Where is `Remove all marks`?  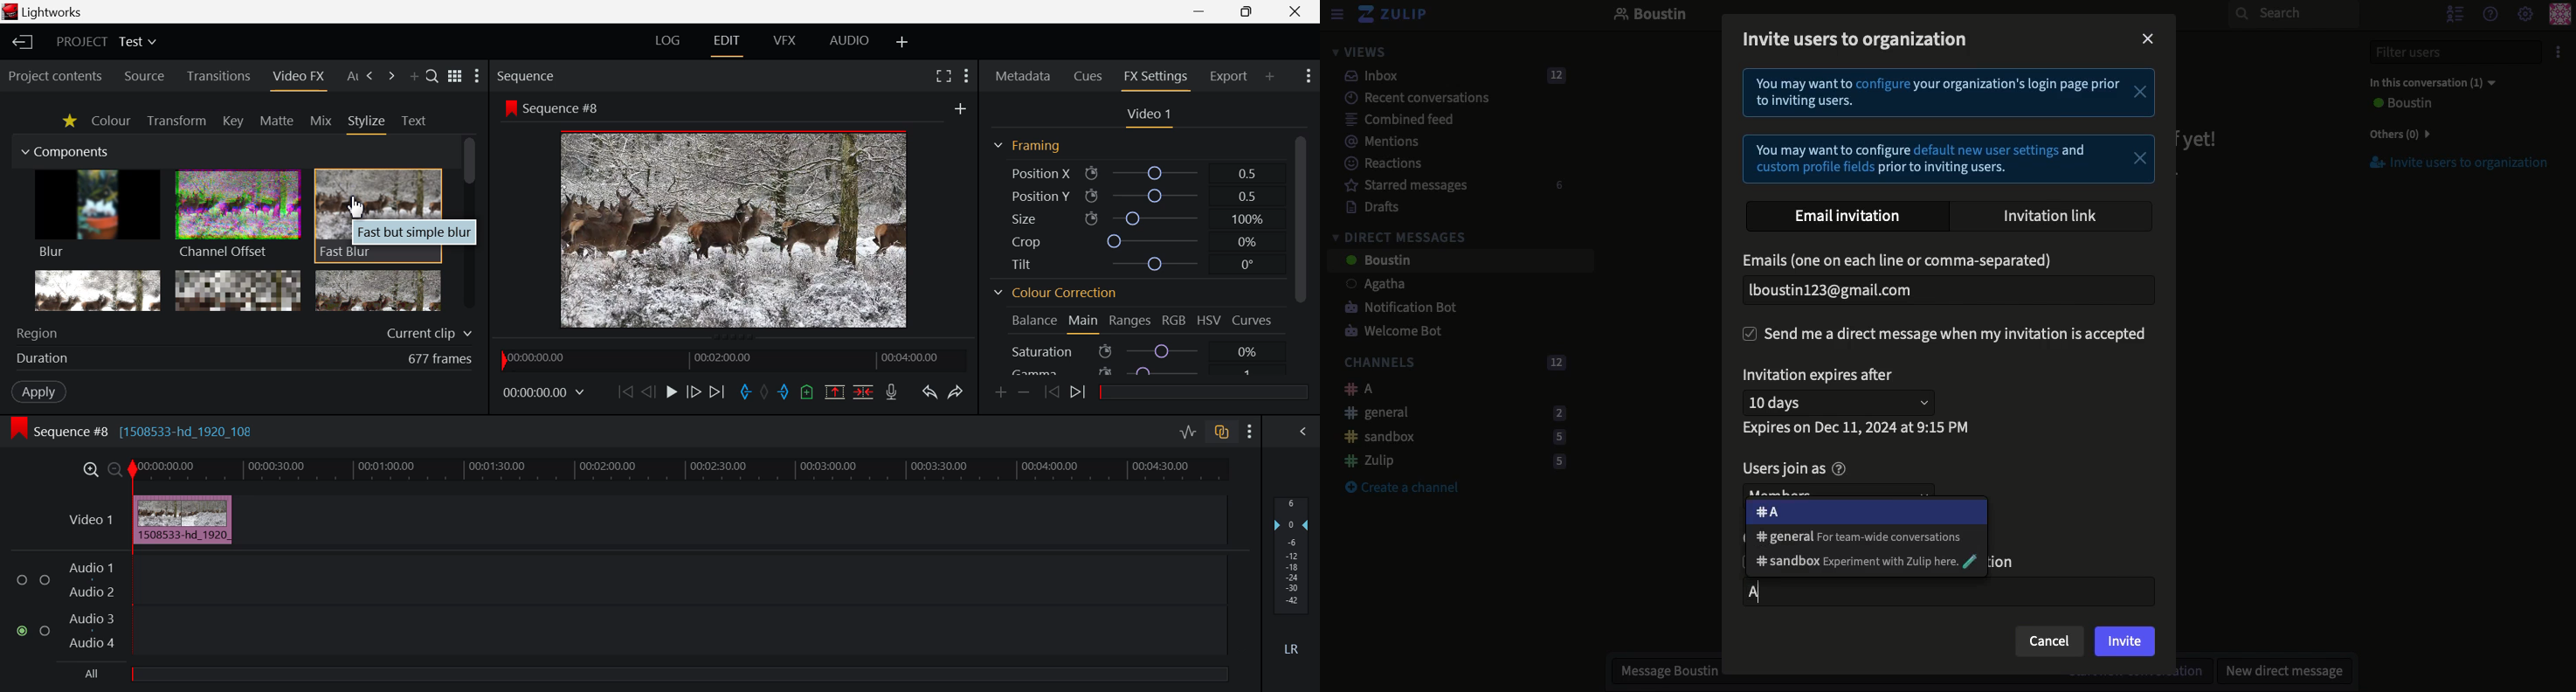
Remove all marks is located at coordinates (766, 391).